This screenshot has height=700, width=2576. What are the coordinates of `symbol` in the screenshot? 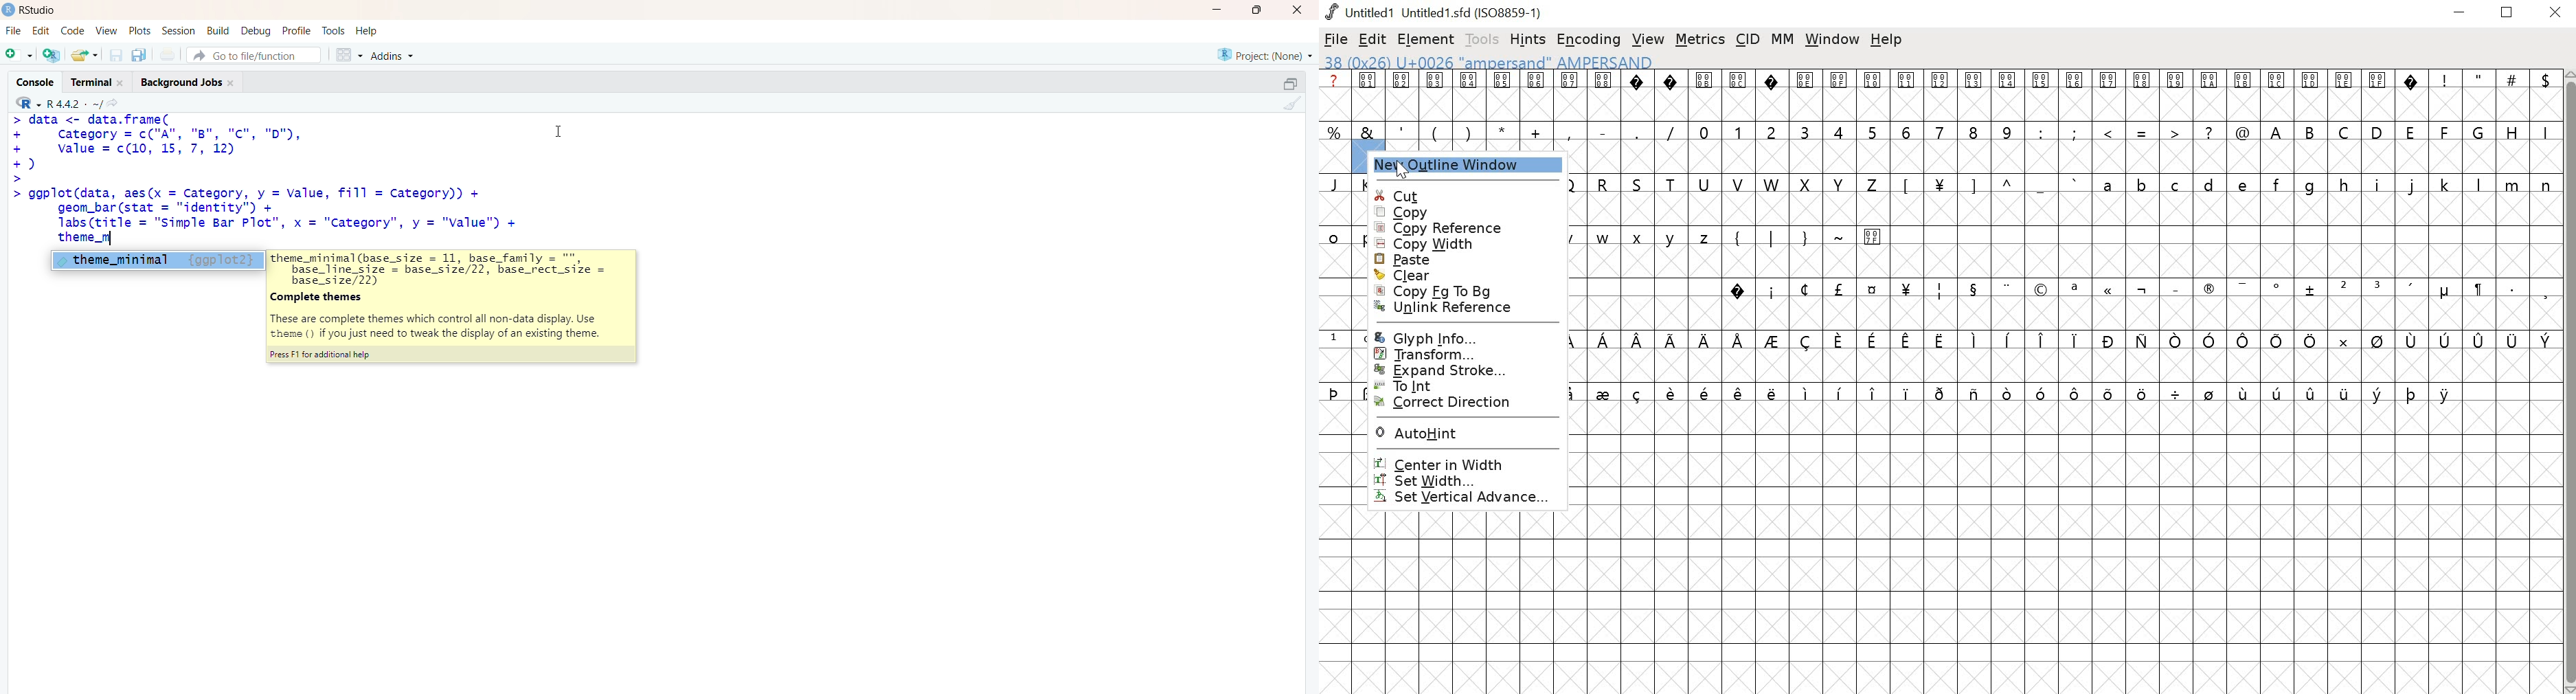 It's located at (1971, 288).